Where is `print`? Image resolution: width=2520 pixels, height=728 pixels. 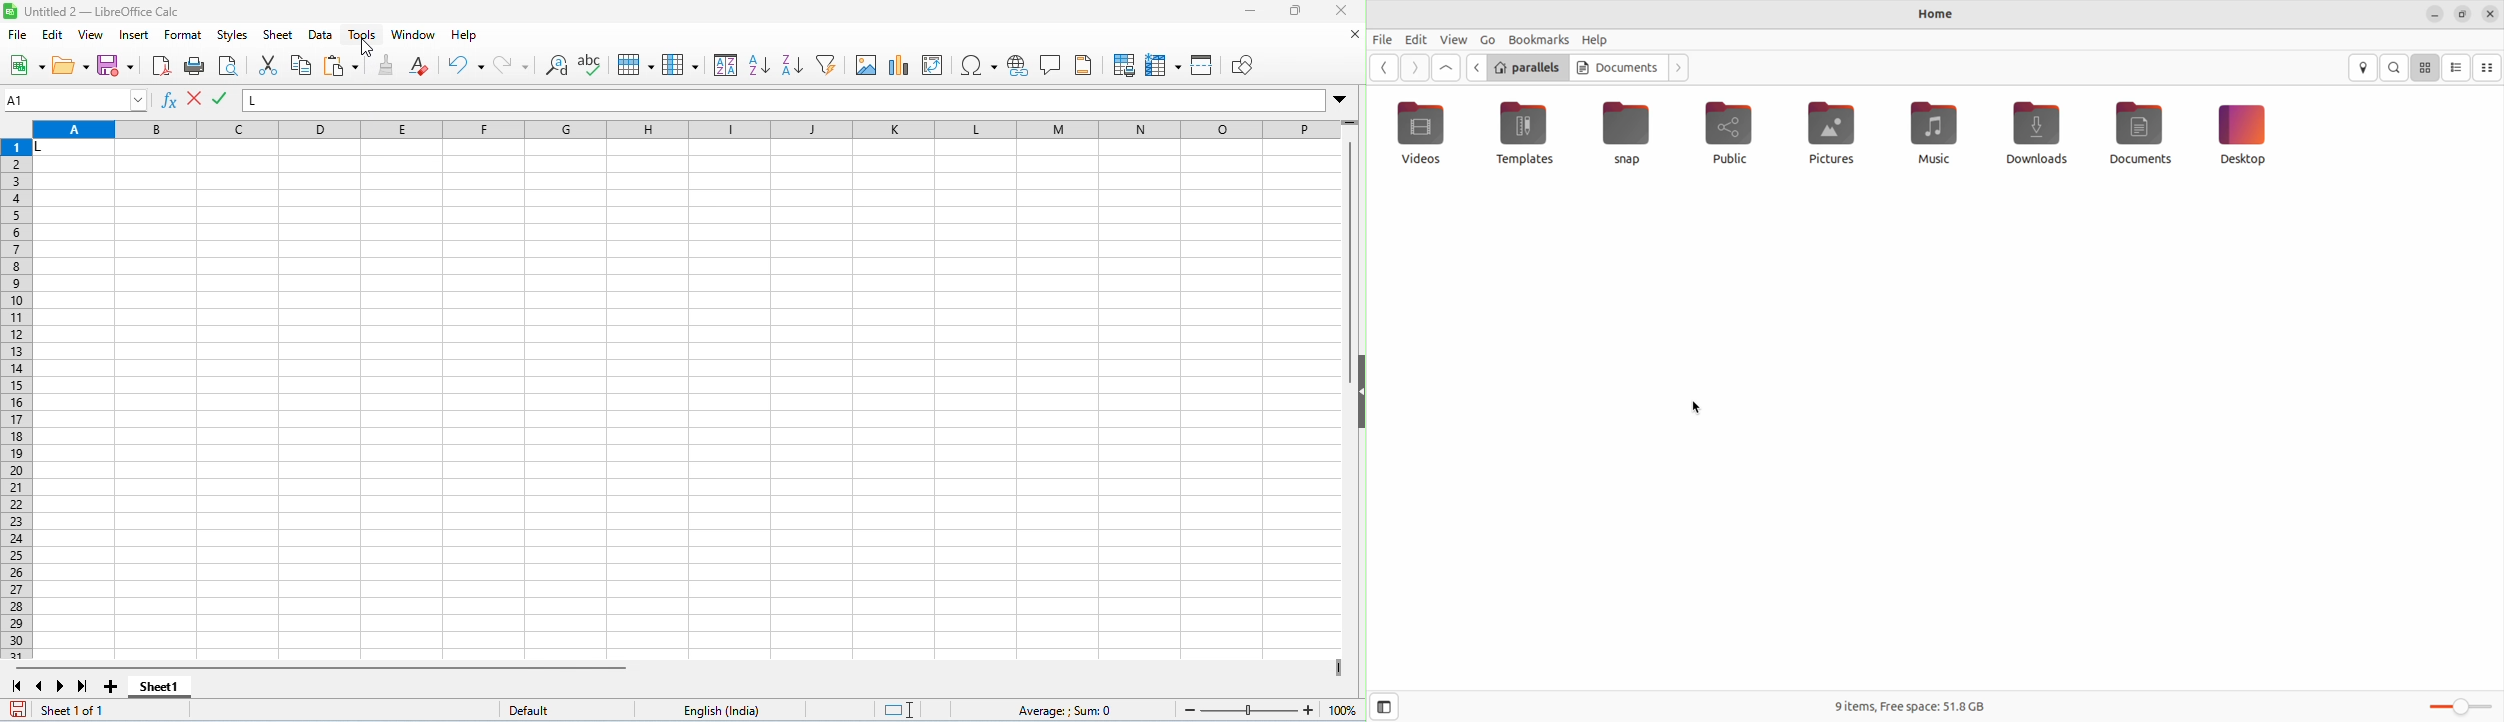
print is located at coordinates (195, 67).